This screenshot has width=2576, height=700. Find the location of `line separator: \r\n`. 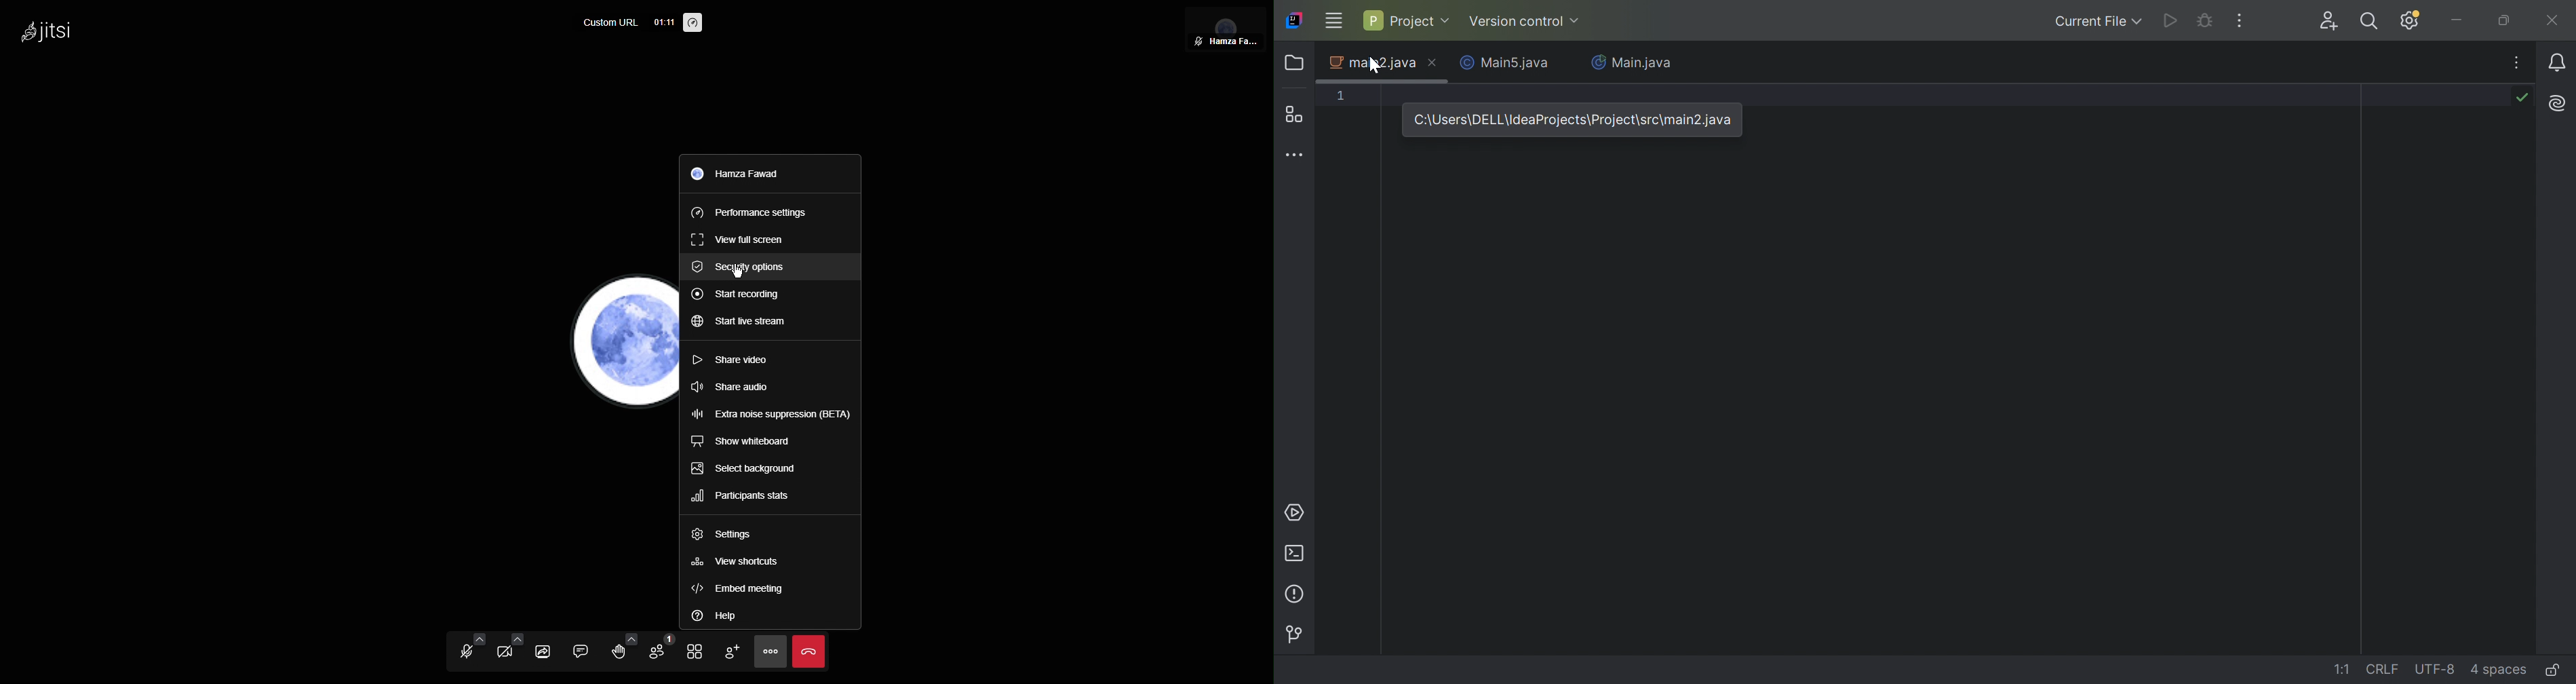

line separator: \r\n is located at coordinates (2383, 669).